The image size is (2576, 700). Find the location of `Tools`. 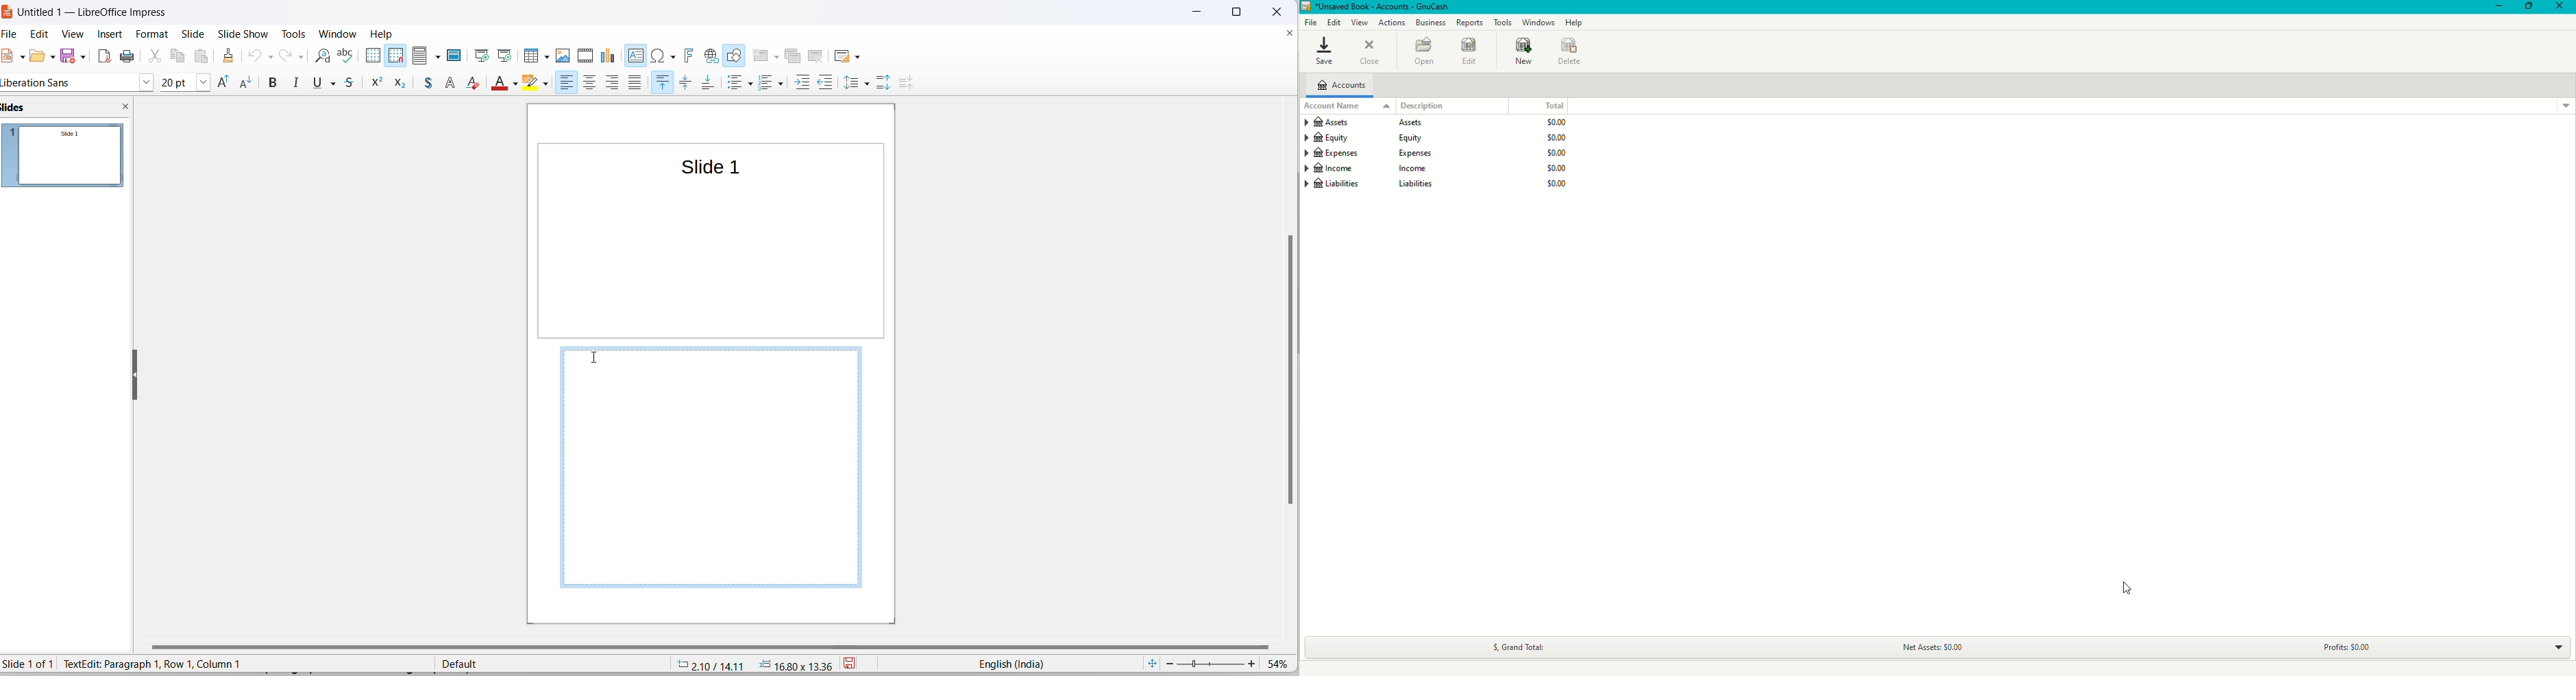

Tools is located at coordinates (1501, 23).